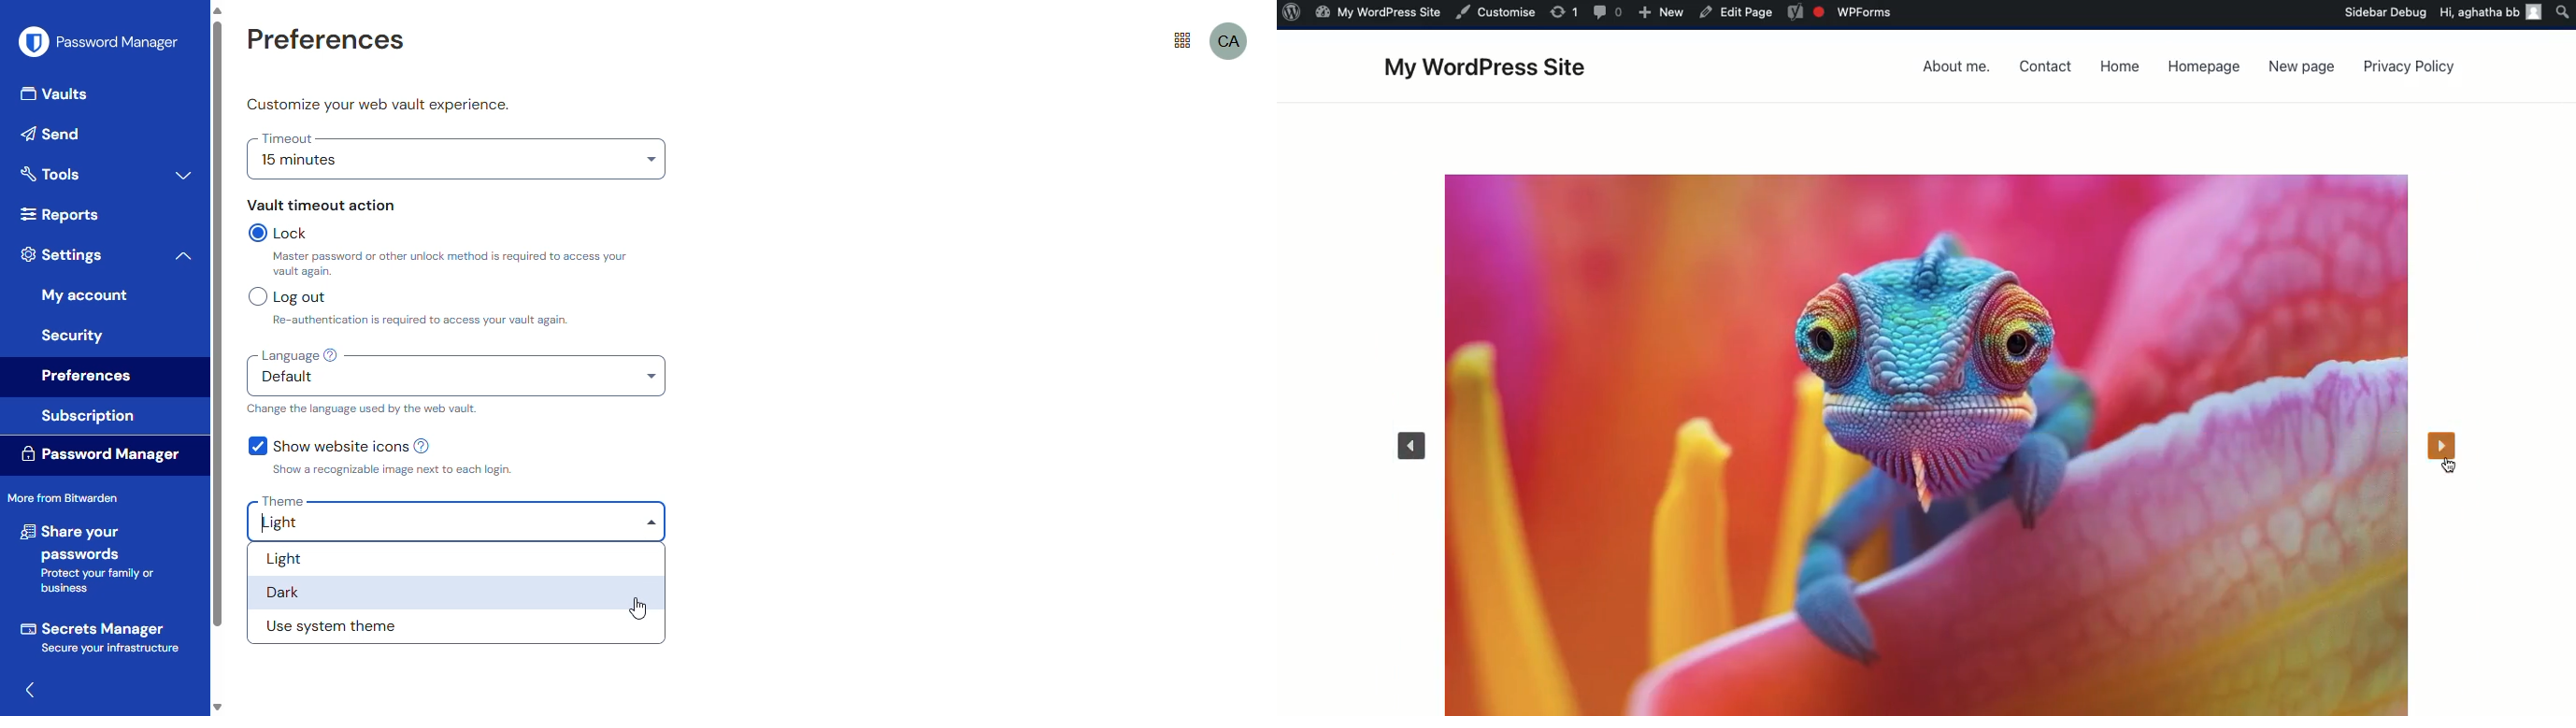  What do you see at coordinates (100, 41) in the screenshot?
I see `password manager` at bounding box center [100, 41].